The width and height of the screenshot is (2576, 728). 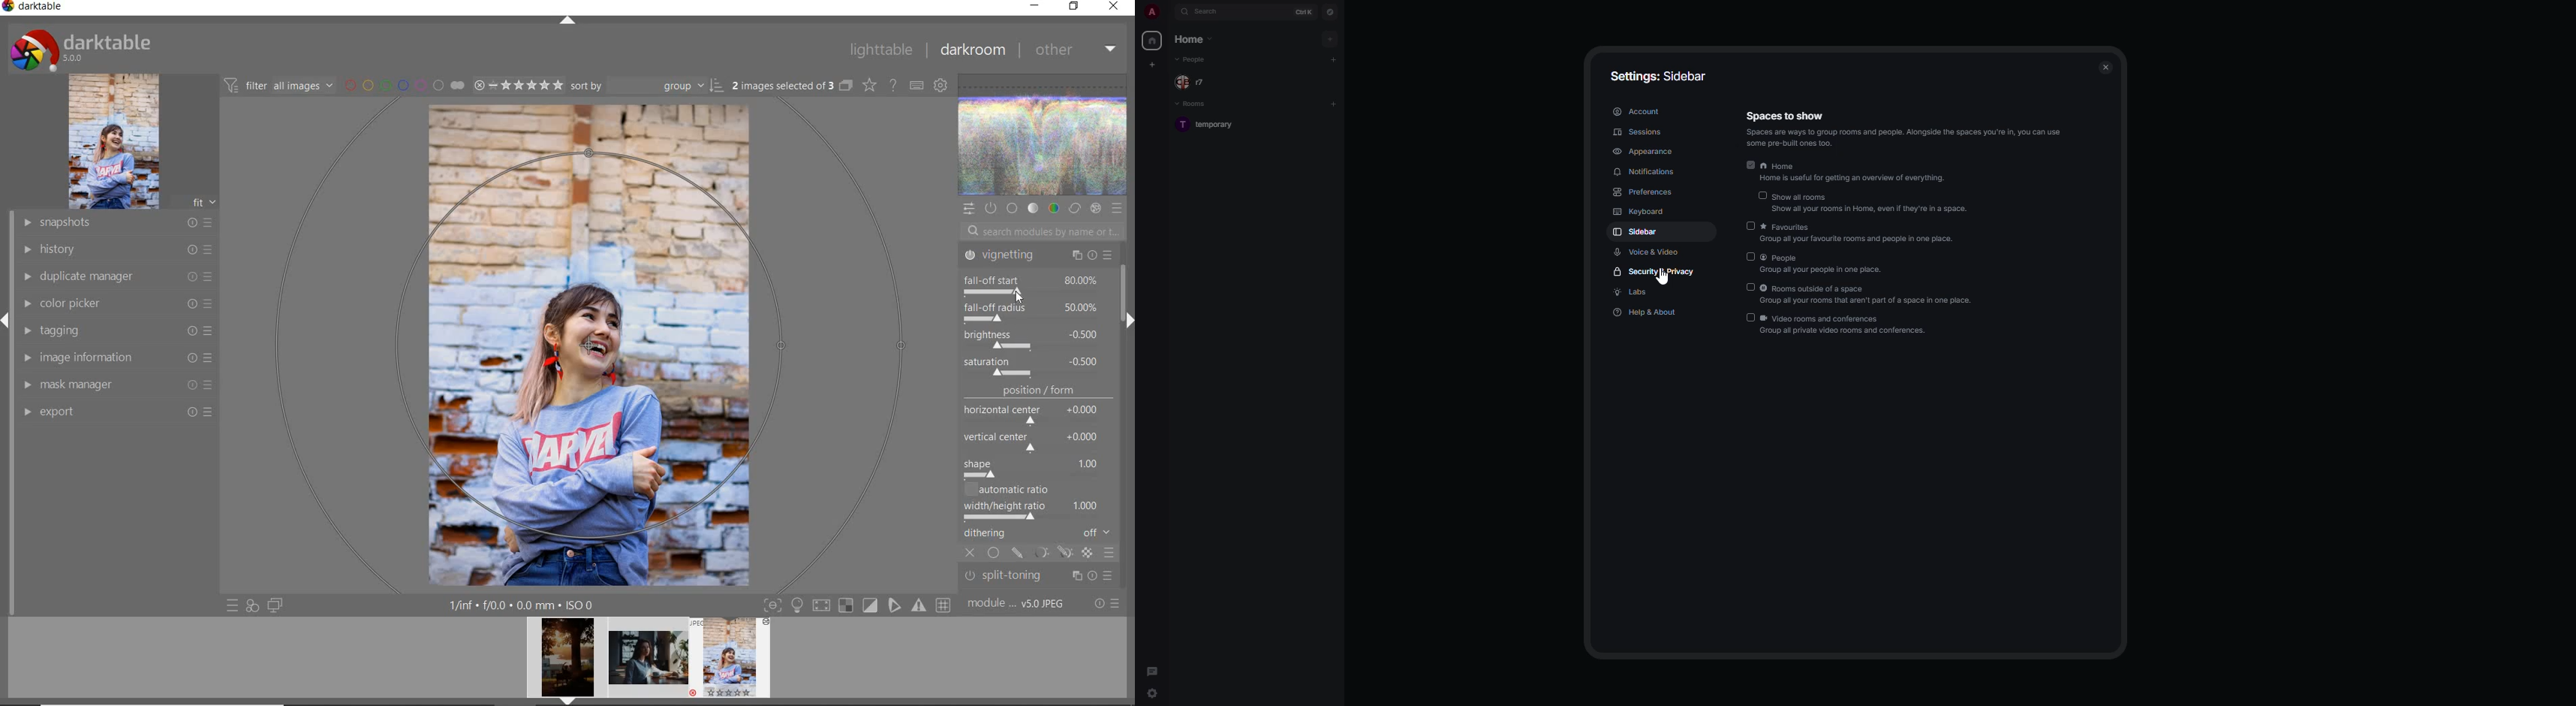 I want to click on filter image, so click(x=278, y=85).